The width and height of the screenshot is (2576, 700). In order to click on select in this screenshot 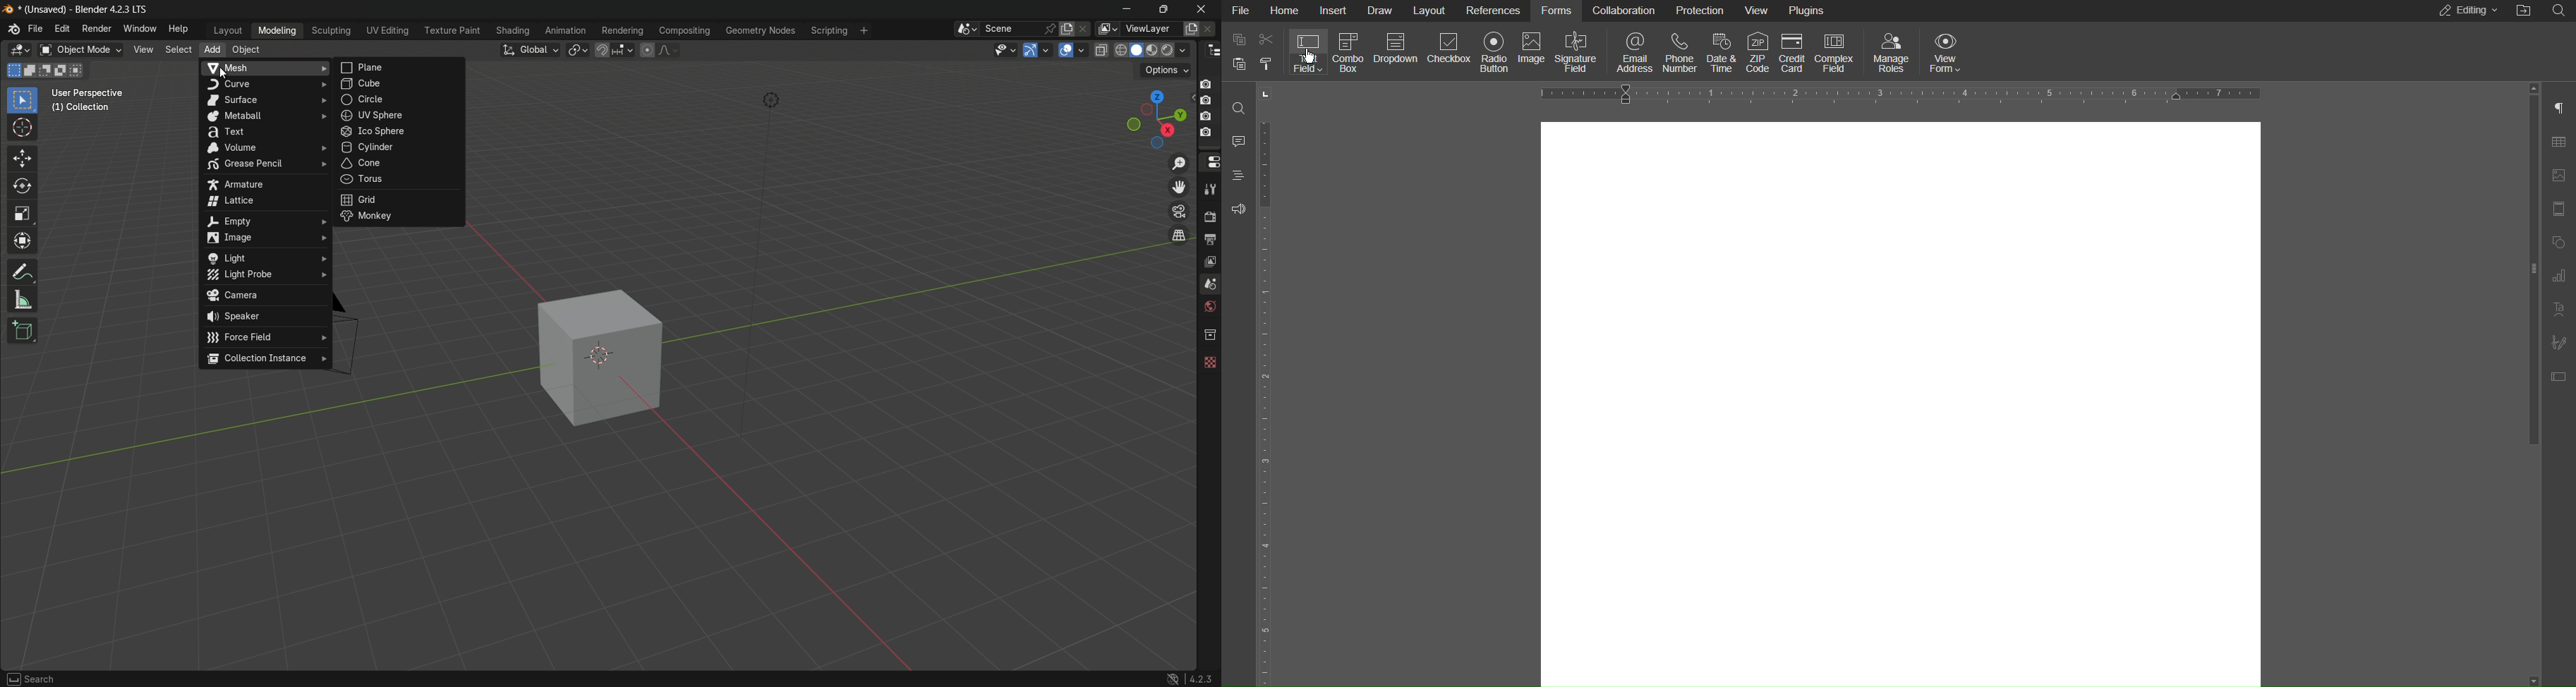, I will do `click(178, 48)`.